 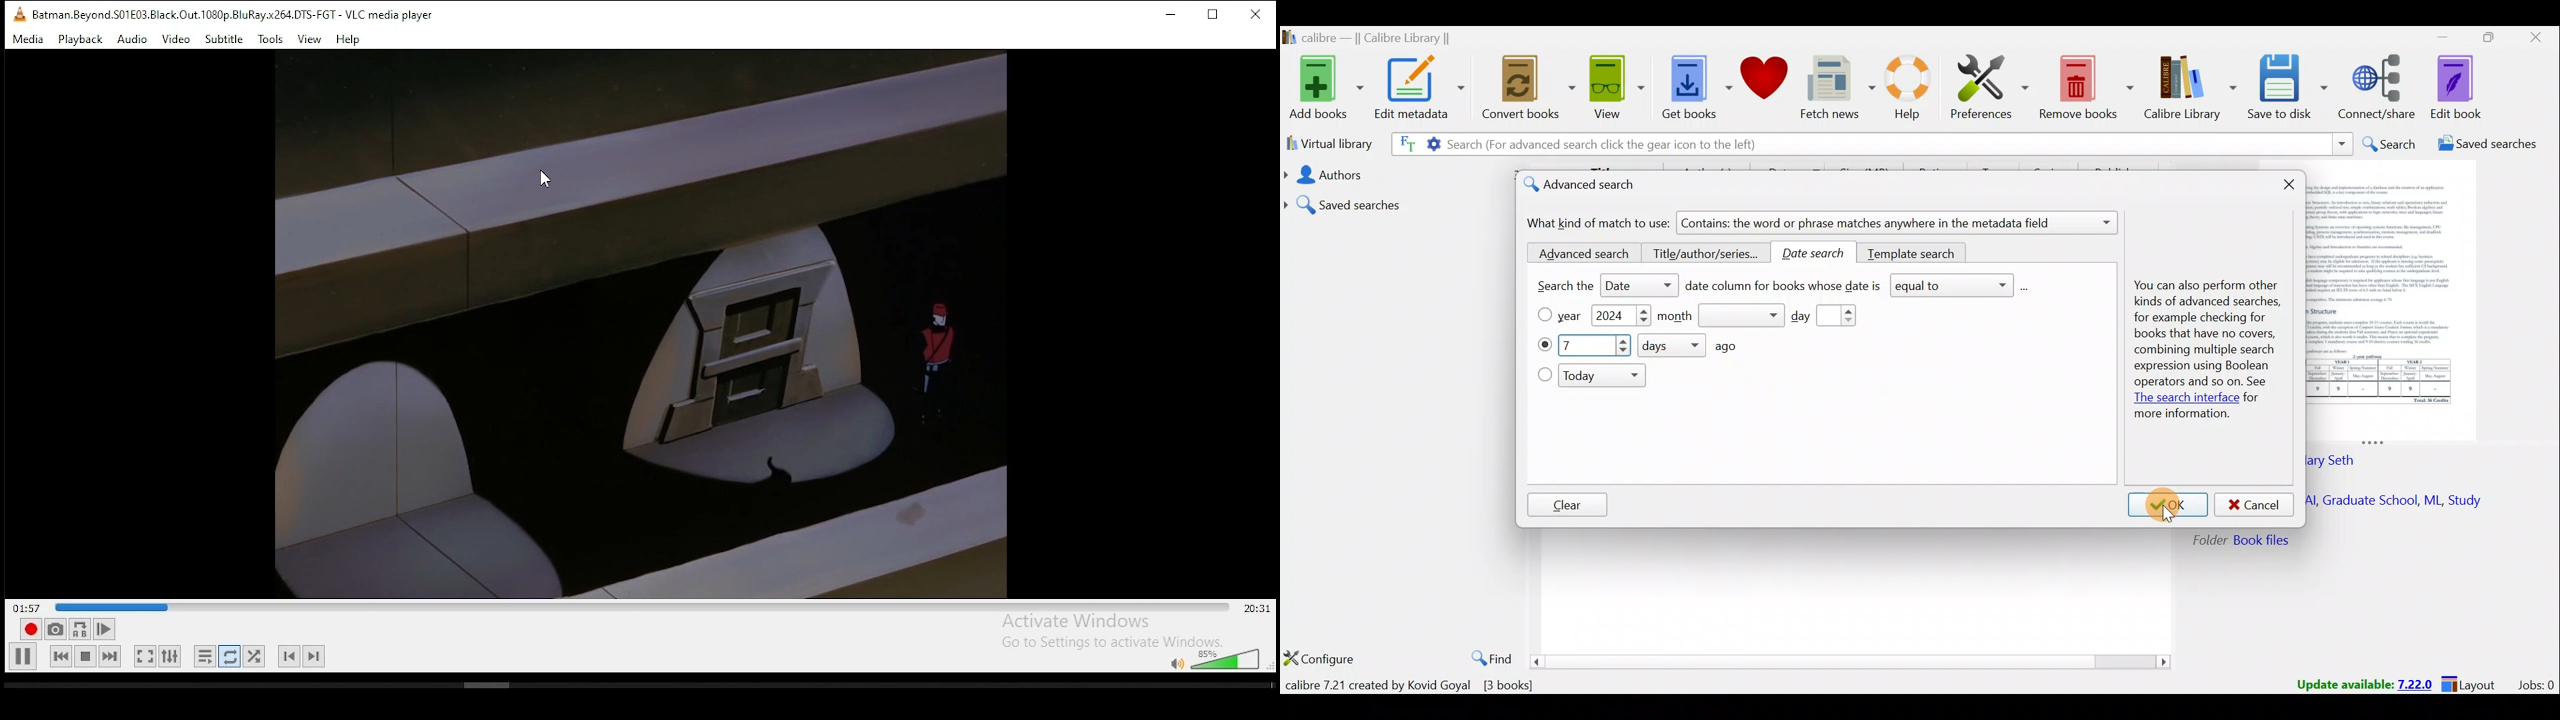 What do you see at coordinates (1819, 253) in the screenshot?
I see `Date search` at bounding box center [1819, 253].